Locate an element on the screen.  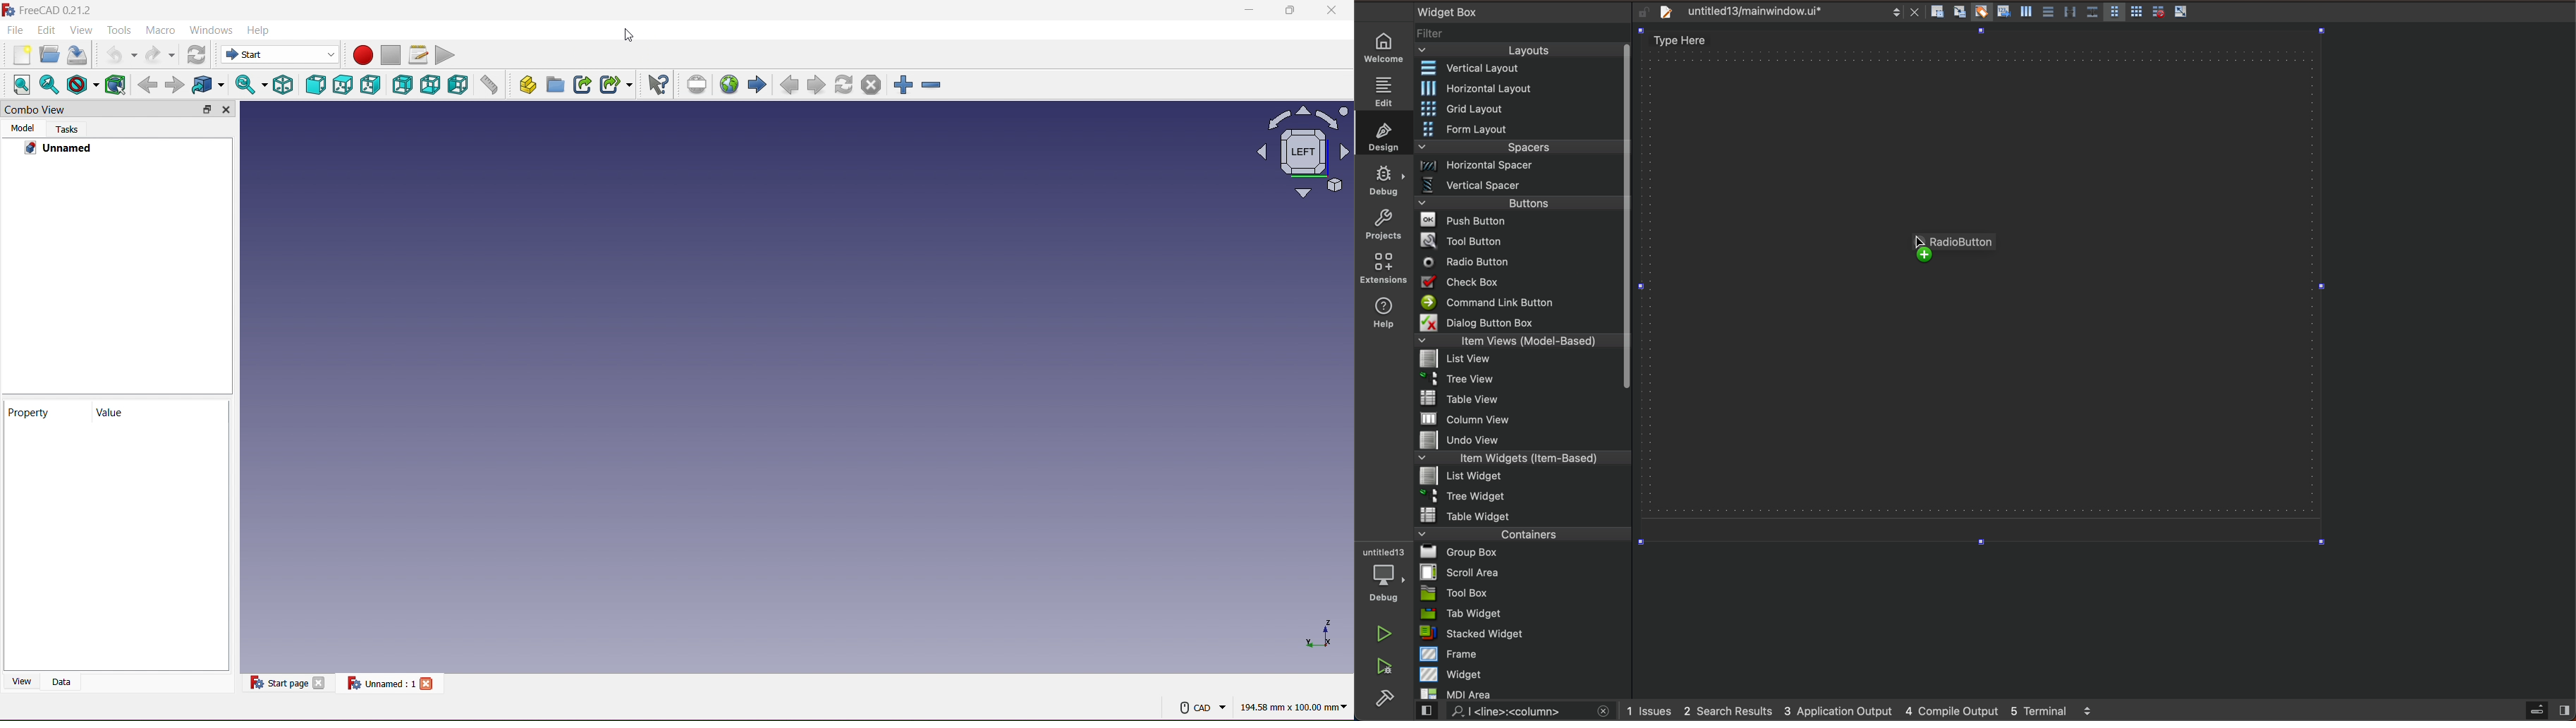
Data is located at coordinates (61, 681).